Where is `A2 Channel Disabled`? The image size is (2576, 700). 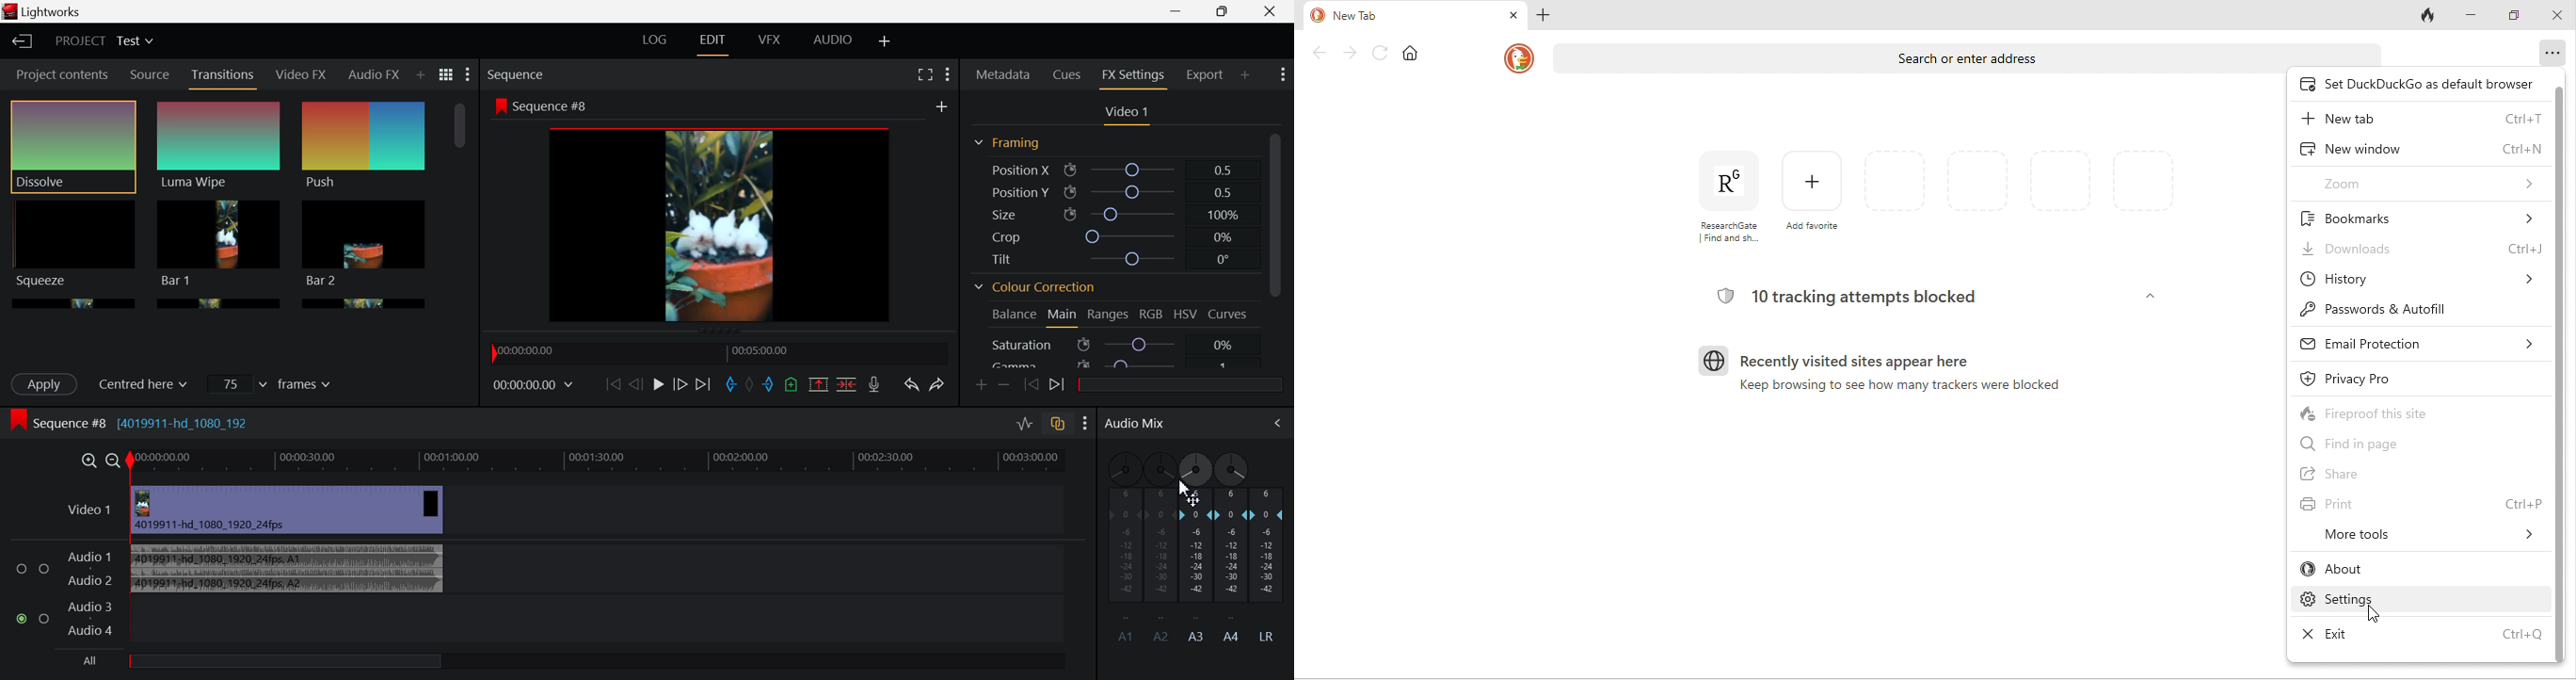 A2 Channel Disabled is located at coordinates (1160, 546).